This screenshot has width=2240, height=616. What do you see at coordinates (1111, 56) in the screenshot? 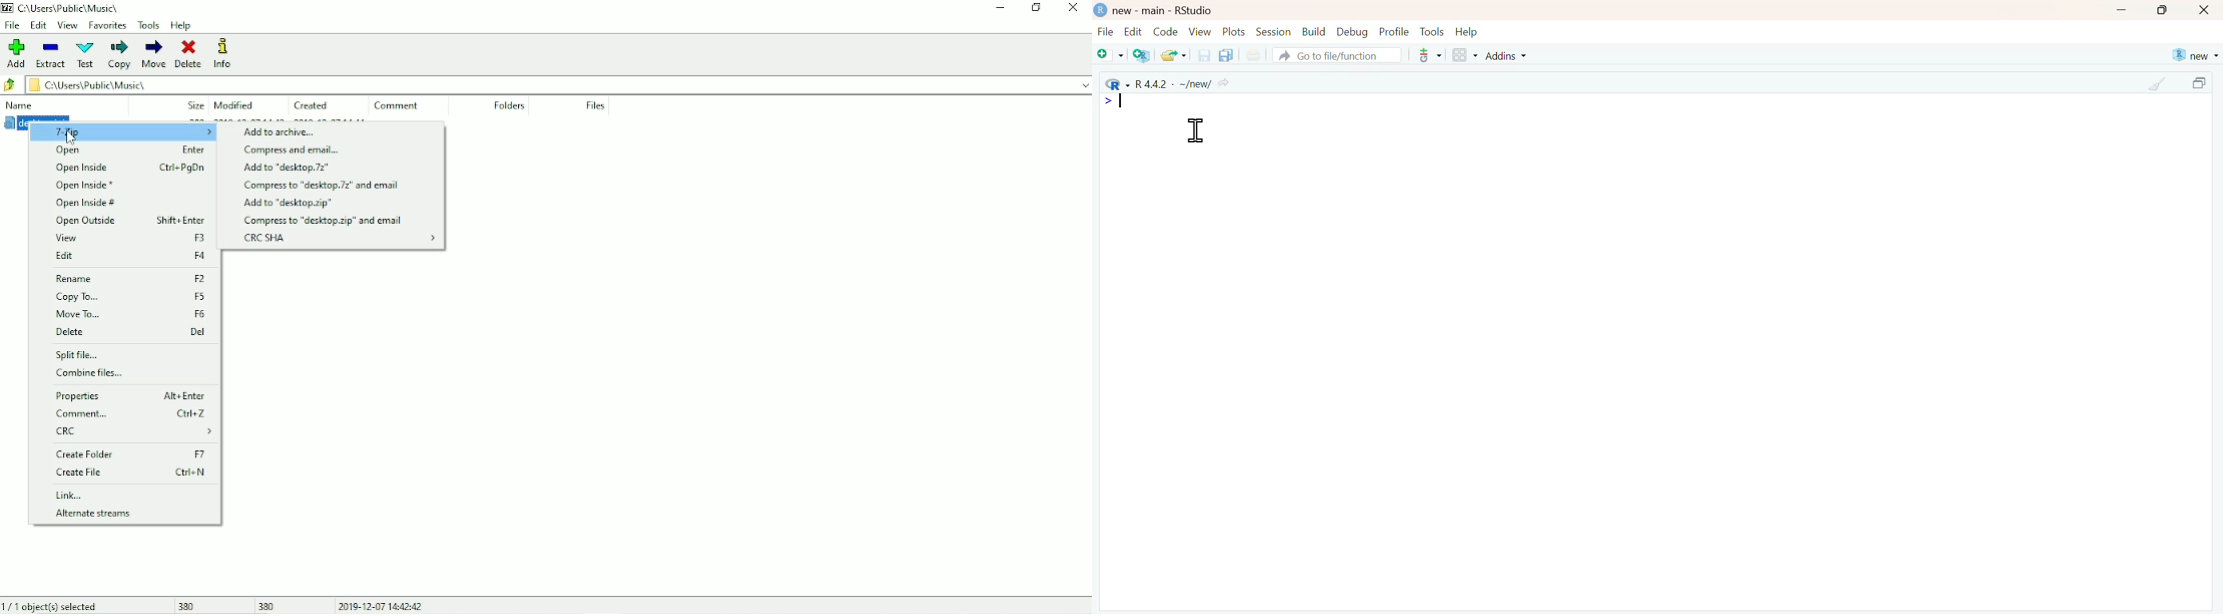
I see `New file` at bounding box center [1111, 56].